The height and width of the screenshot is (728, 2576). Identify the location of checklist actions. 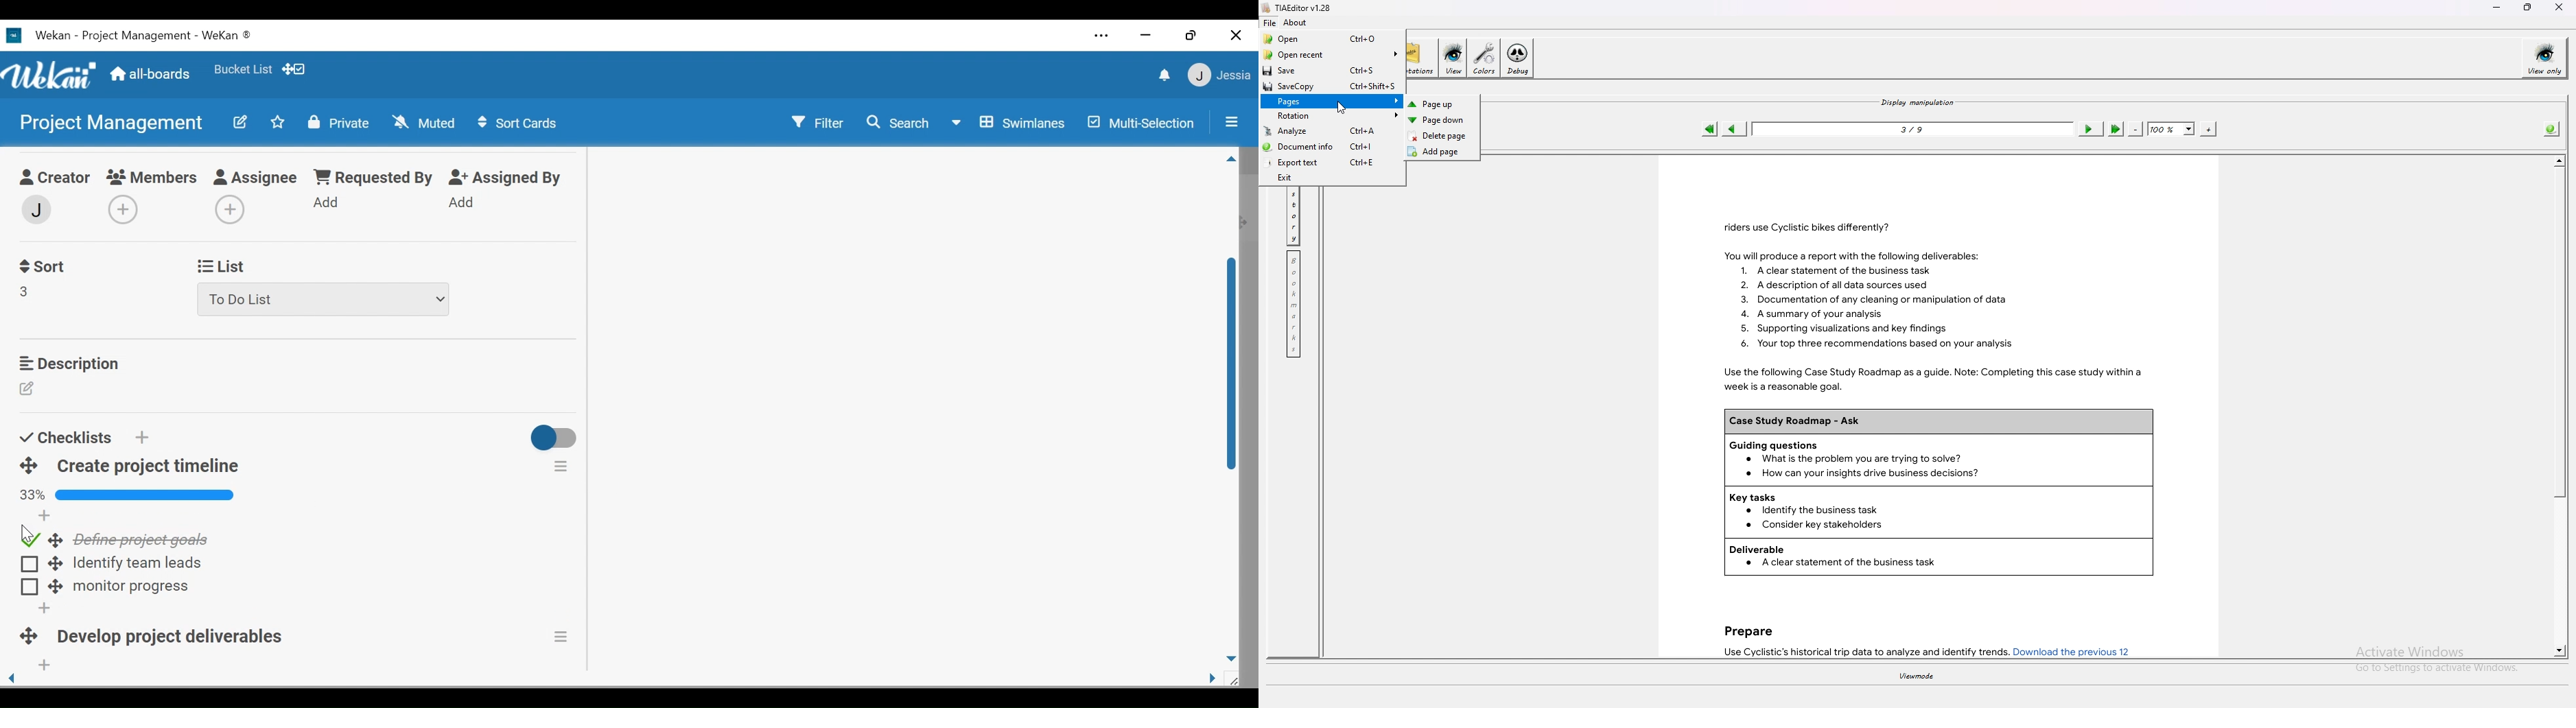
(561, 465).